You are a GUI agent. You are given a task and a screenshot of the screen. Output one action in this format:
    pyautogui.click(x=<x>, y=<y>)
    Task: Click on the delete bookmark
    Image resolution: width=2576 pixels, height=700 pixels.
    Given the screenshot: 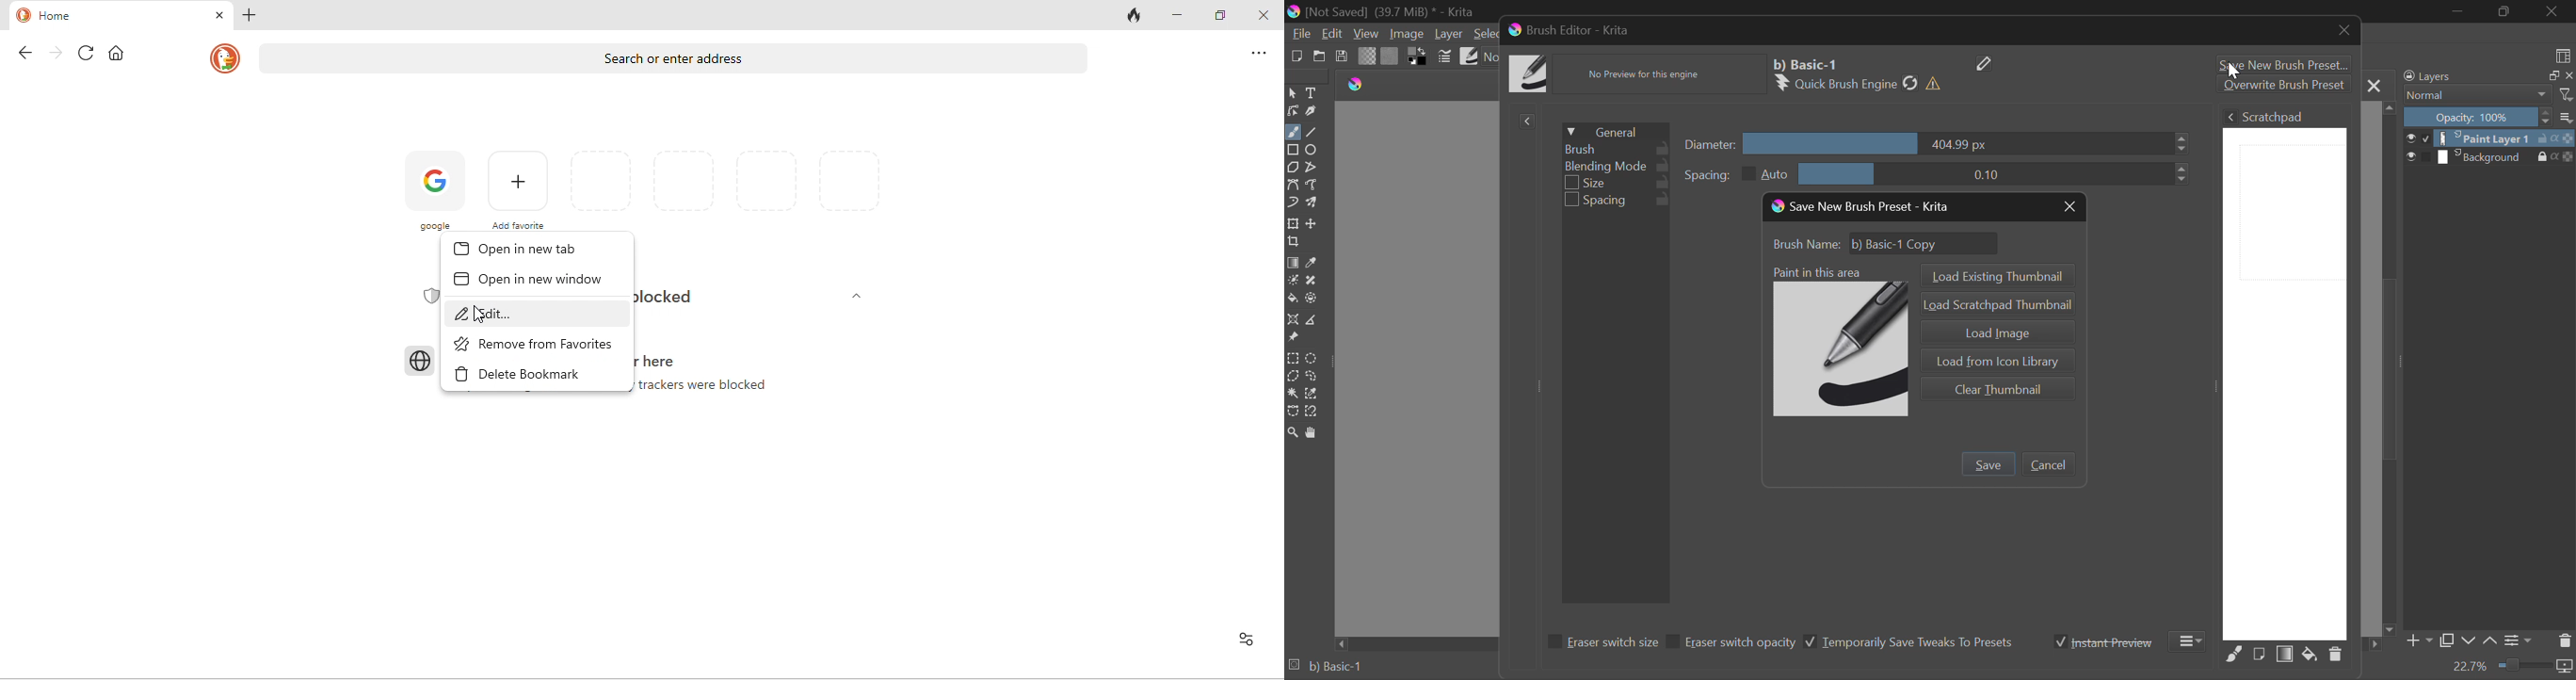 What is the action you would take?
    pyautogui.click(x=539, y=375)
    